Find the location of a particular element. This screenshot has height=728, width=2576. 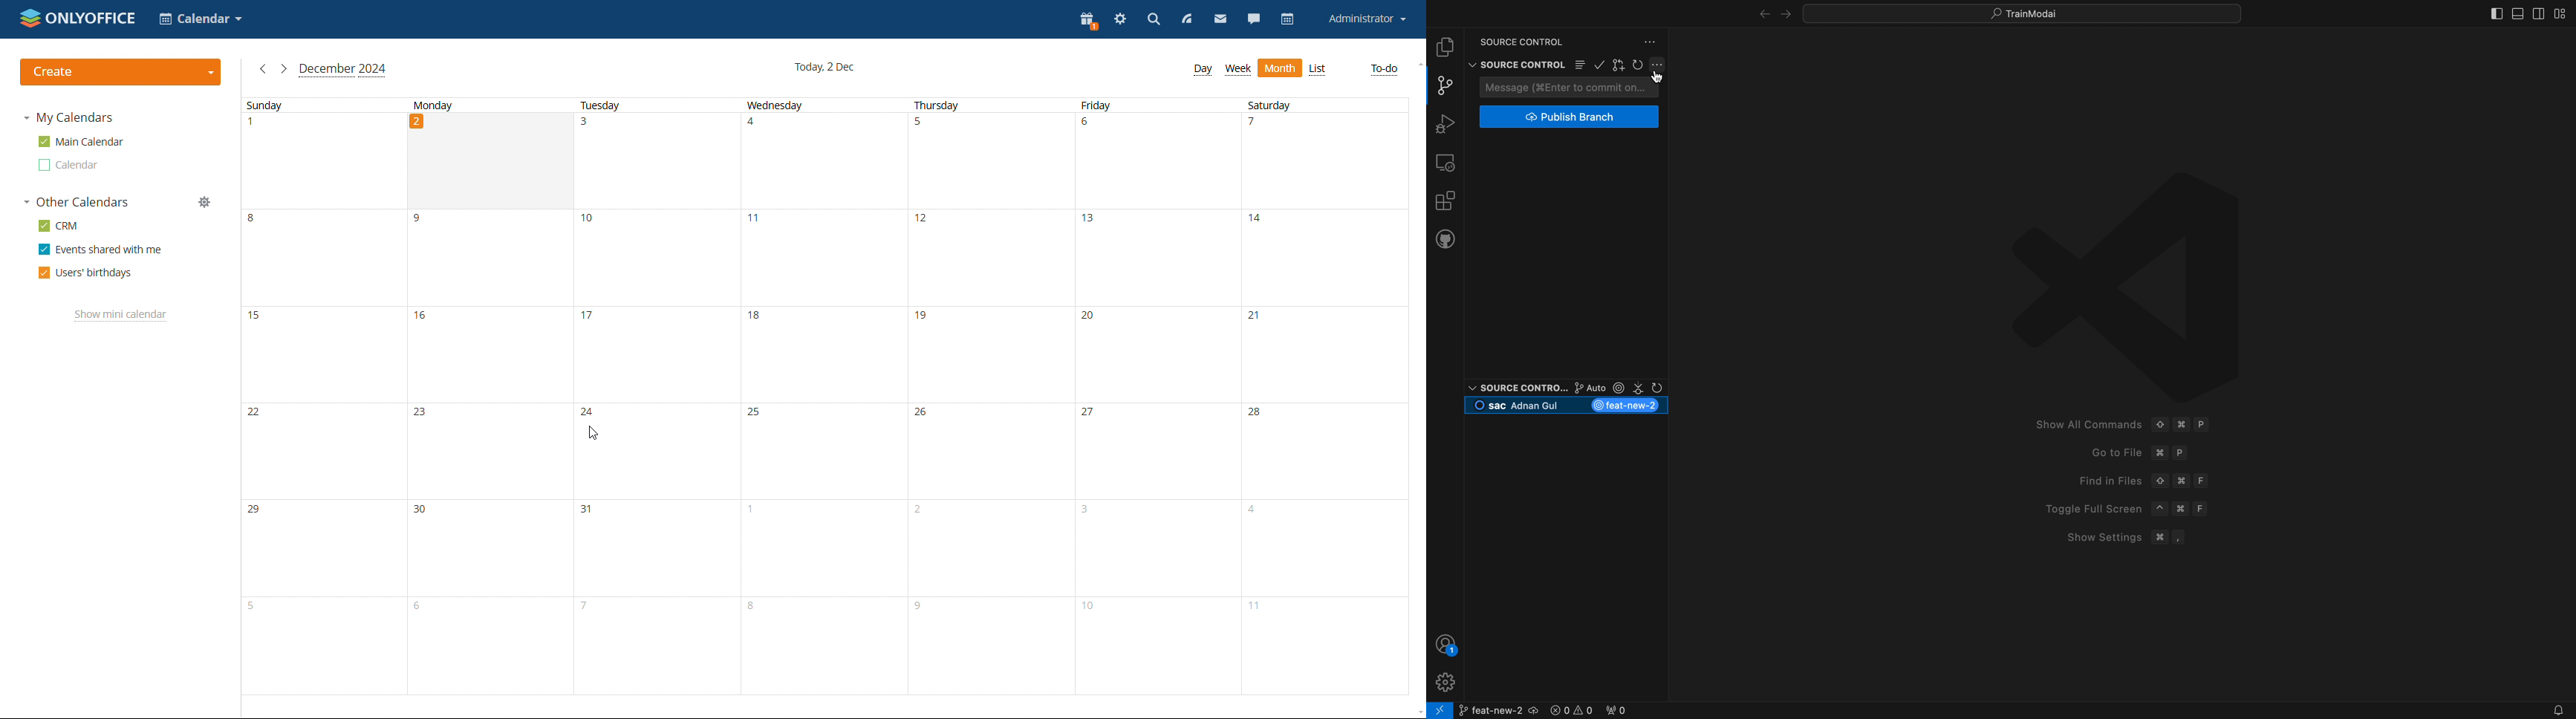

previous month is located at coordinates (263, 68).